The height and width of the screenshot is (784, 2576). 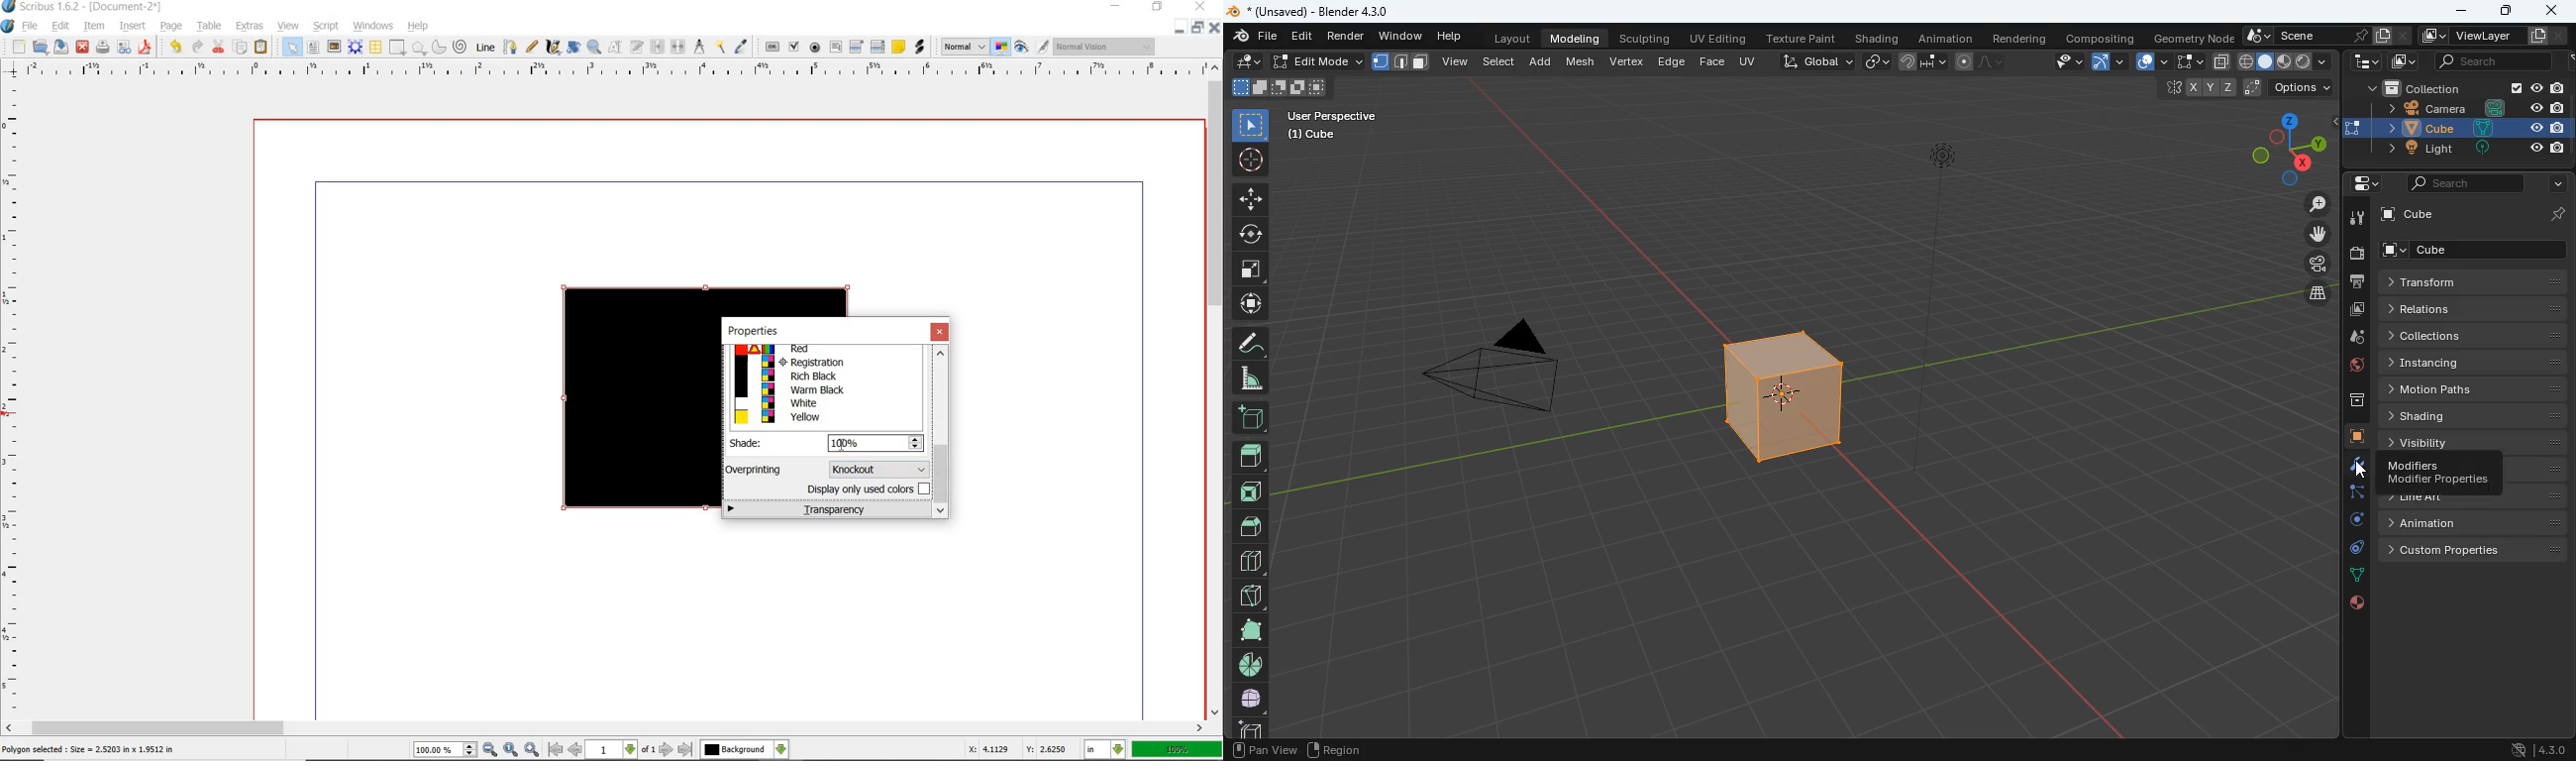 I want to click on X: 4.1129 Y: 2.6250, so click(x=1019, y=749).